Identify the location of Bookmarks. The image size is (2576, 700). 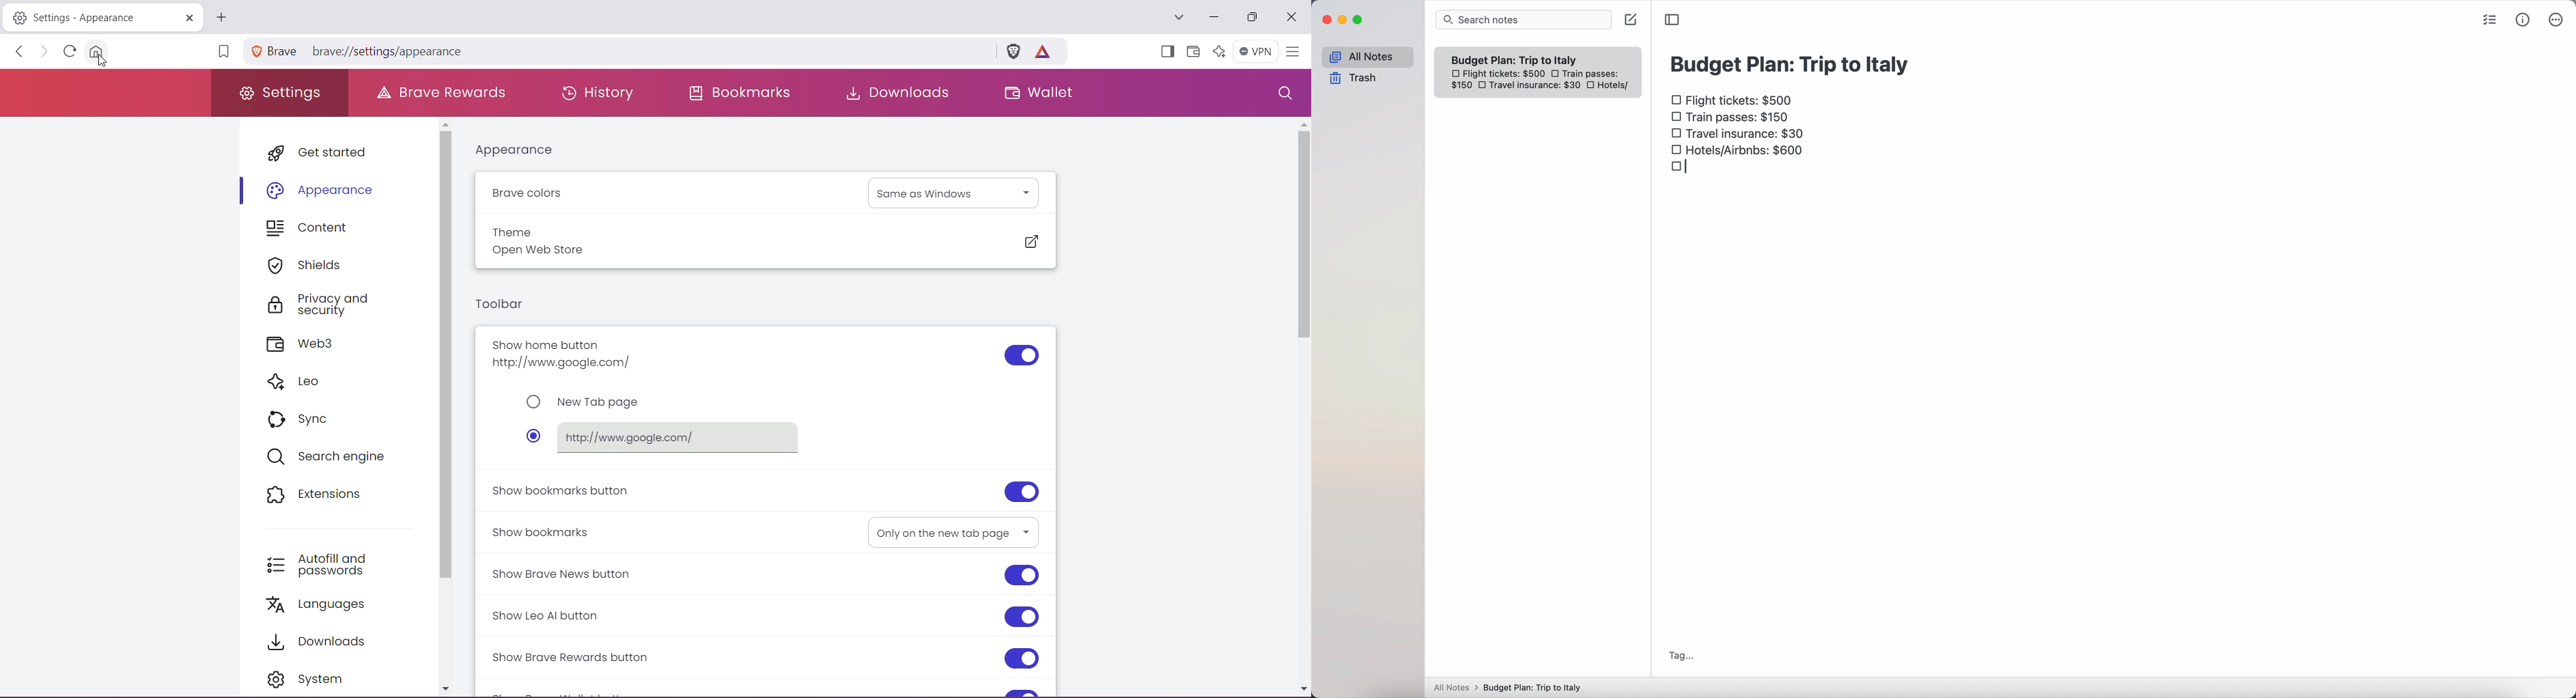
(741, 92).